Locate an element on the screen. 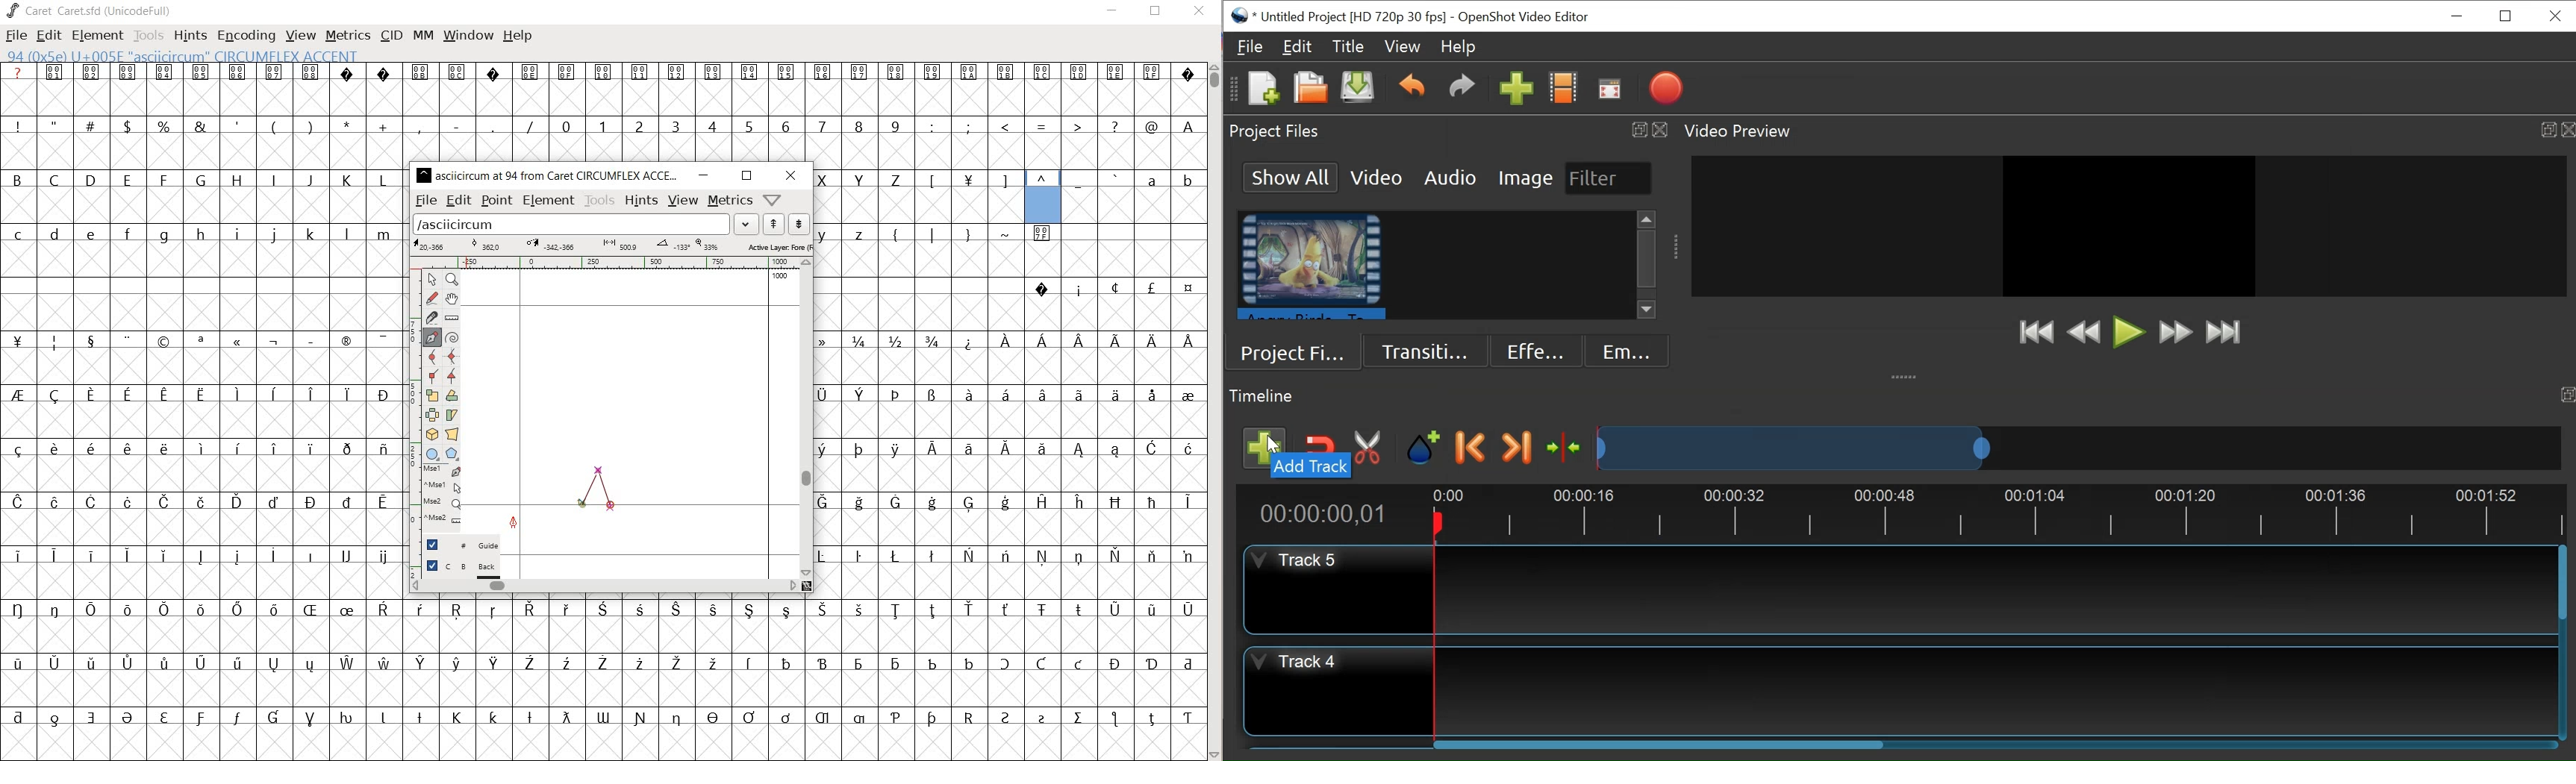 The image size is (2576, 784). Add a marker is located at coordinates (1423, 445).